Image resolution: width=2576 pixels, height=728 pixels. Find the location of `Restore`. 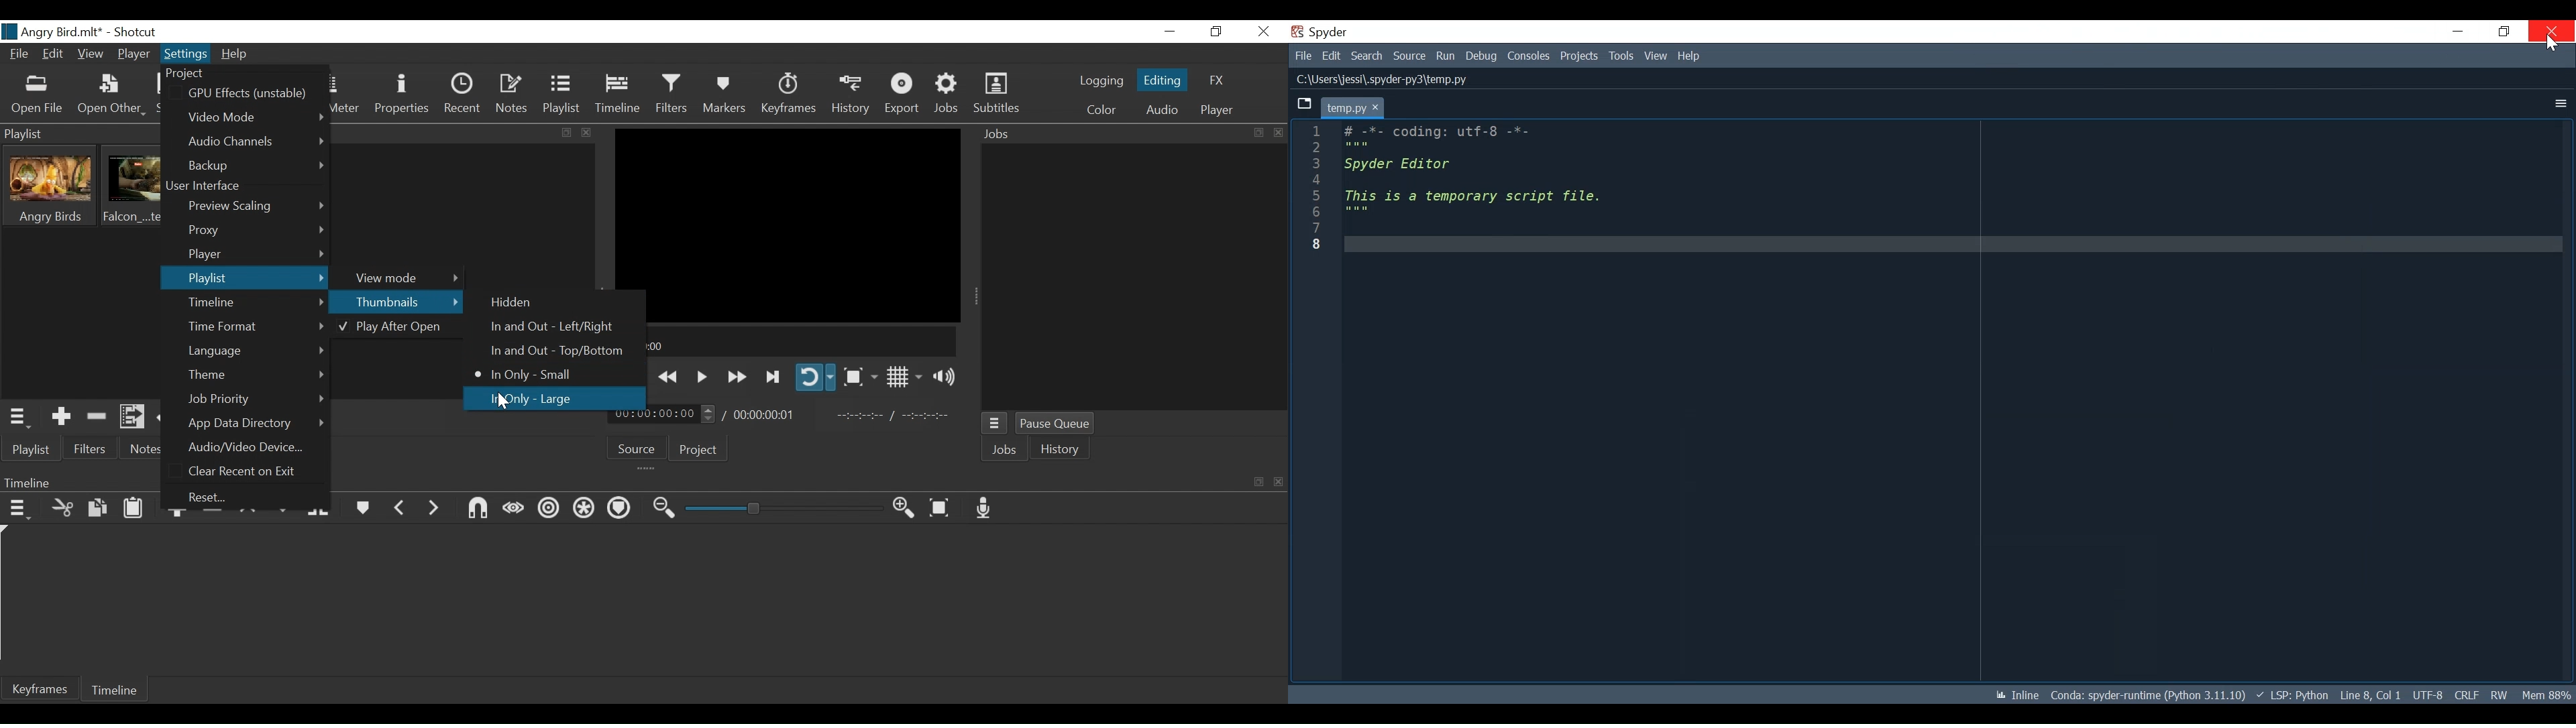

Restore is located at coordinates (2503, 32).